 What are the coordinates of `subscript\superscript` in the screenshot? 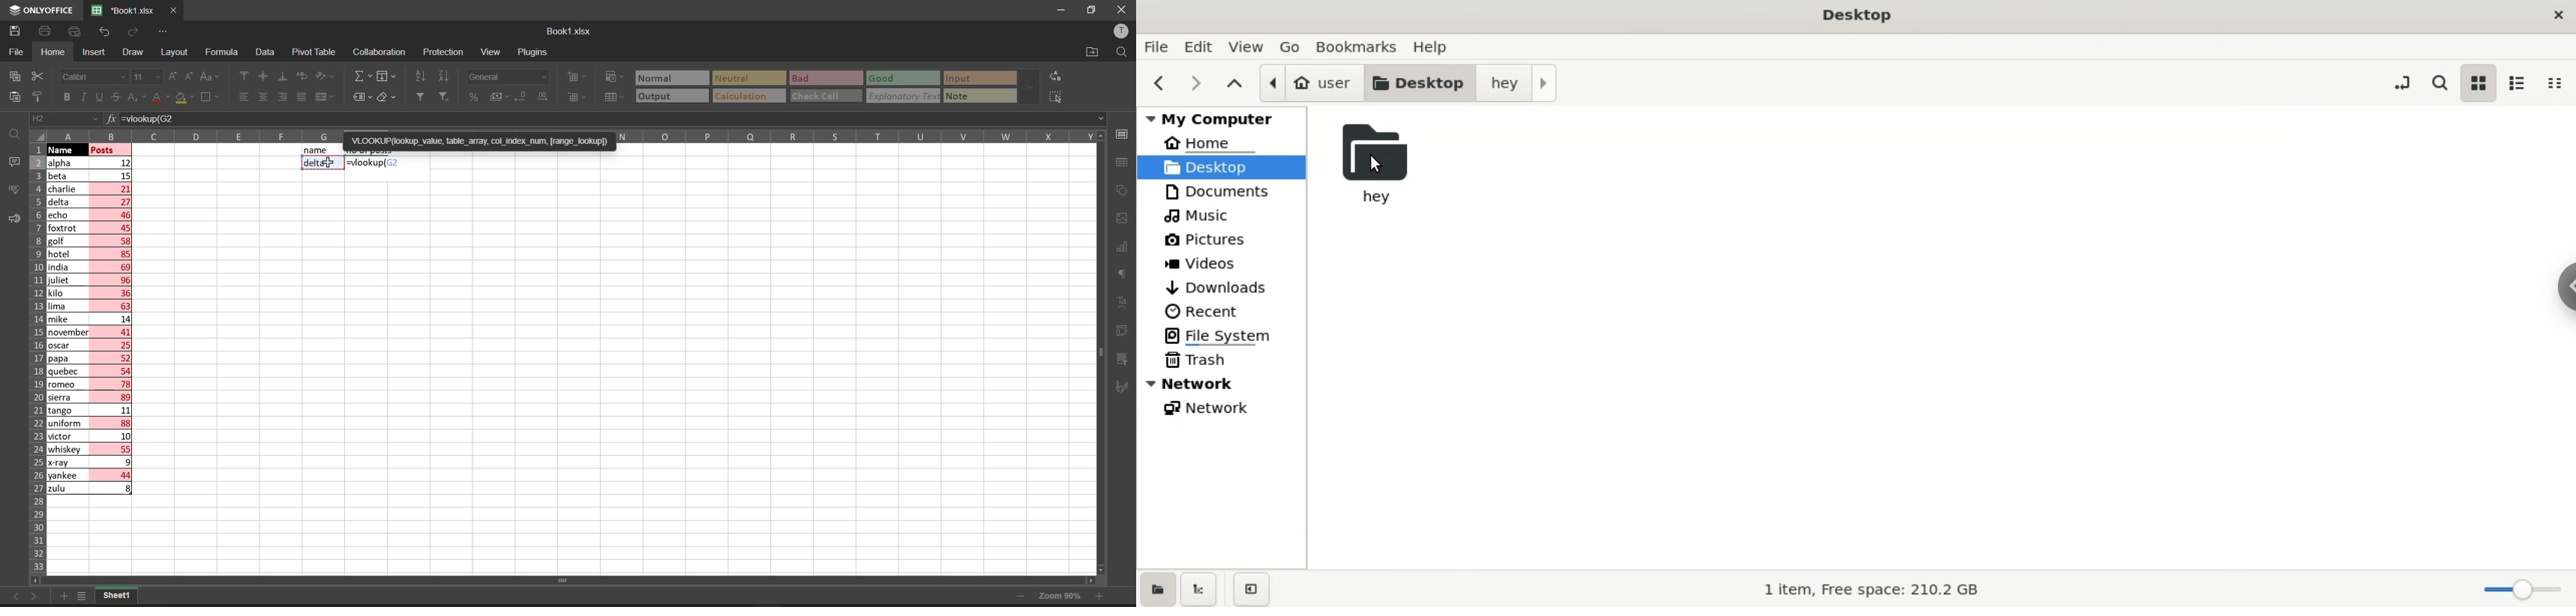 It's located at (136, 95).